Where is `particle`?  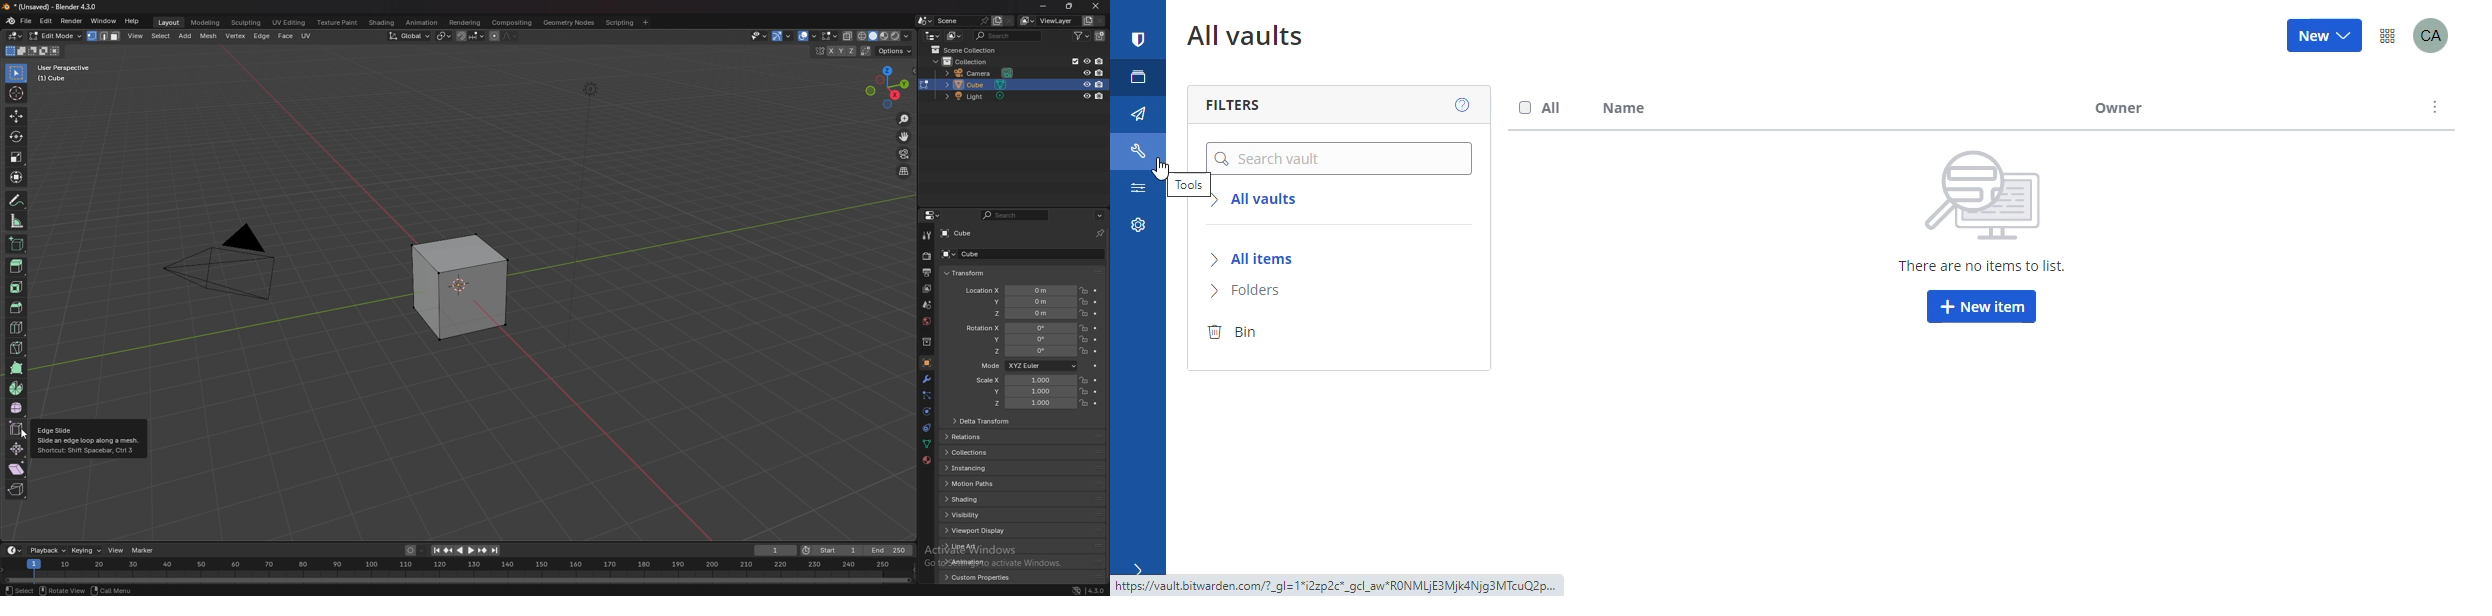 particle is located at coordinates (928, 396).